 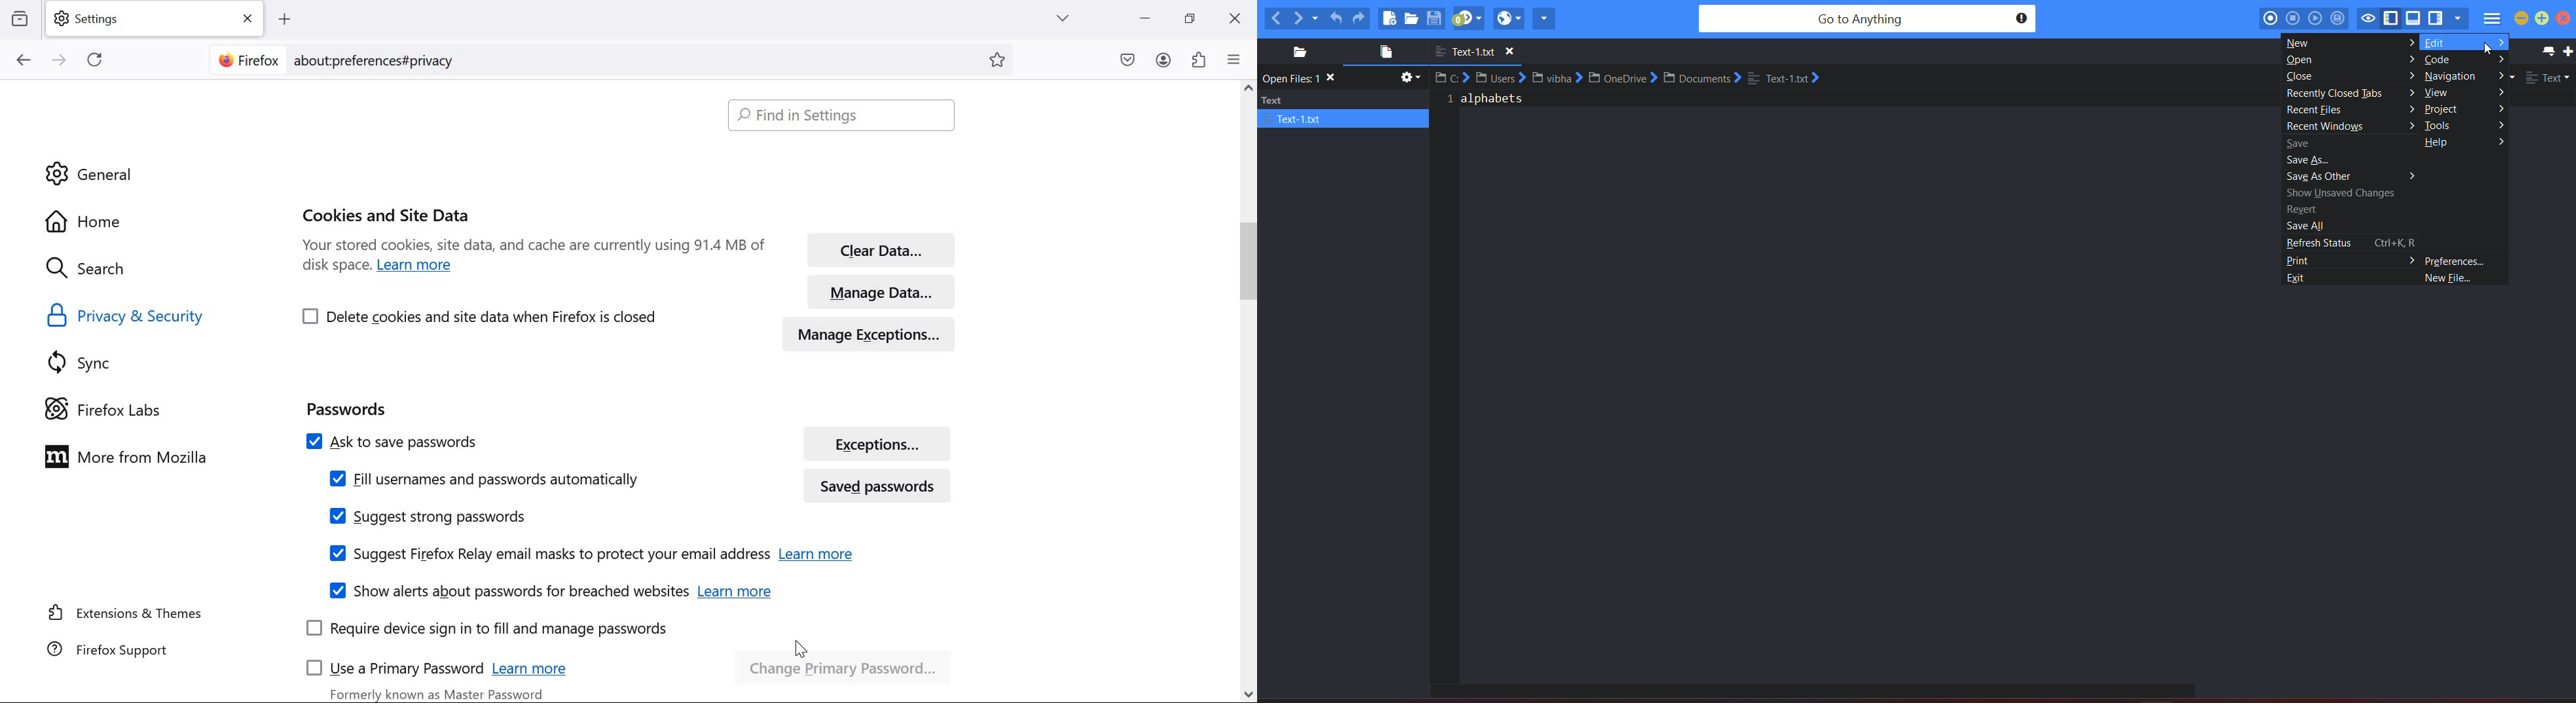 What do you see at coordinates (121, 220) in the screenshot?
I see `Home` at bounding box center [121, 220].